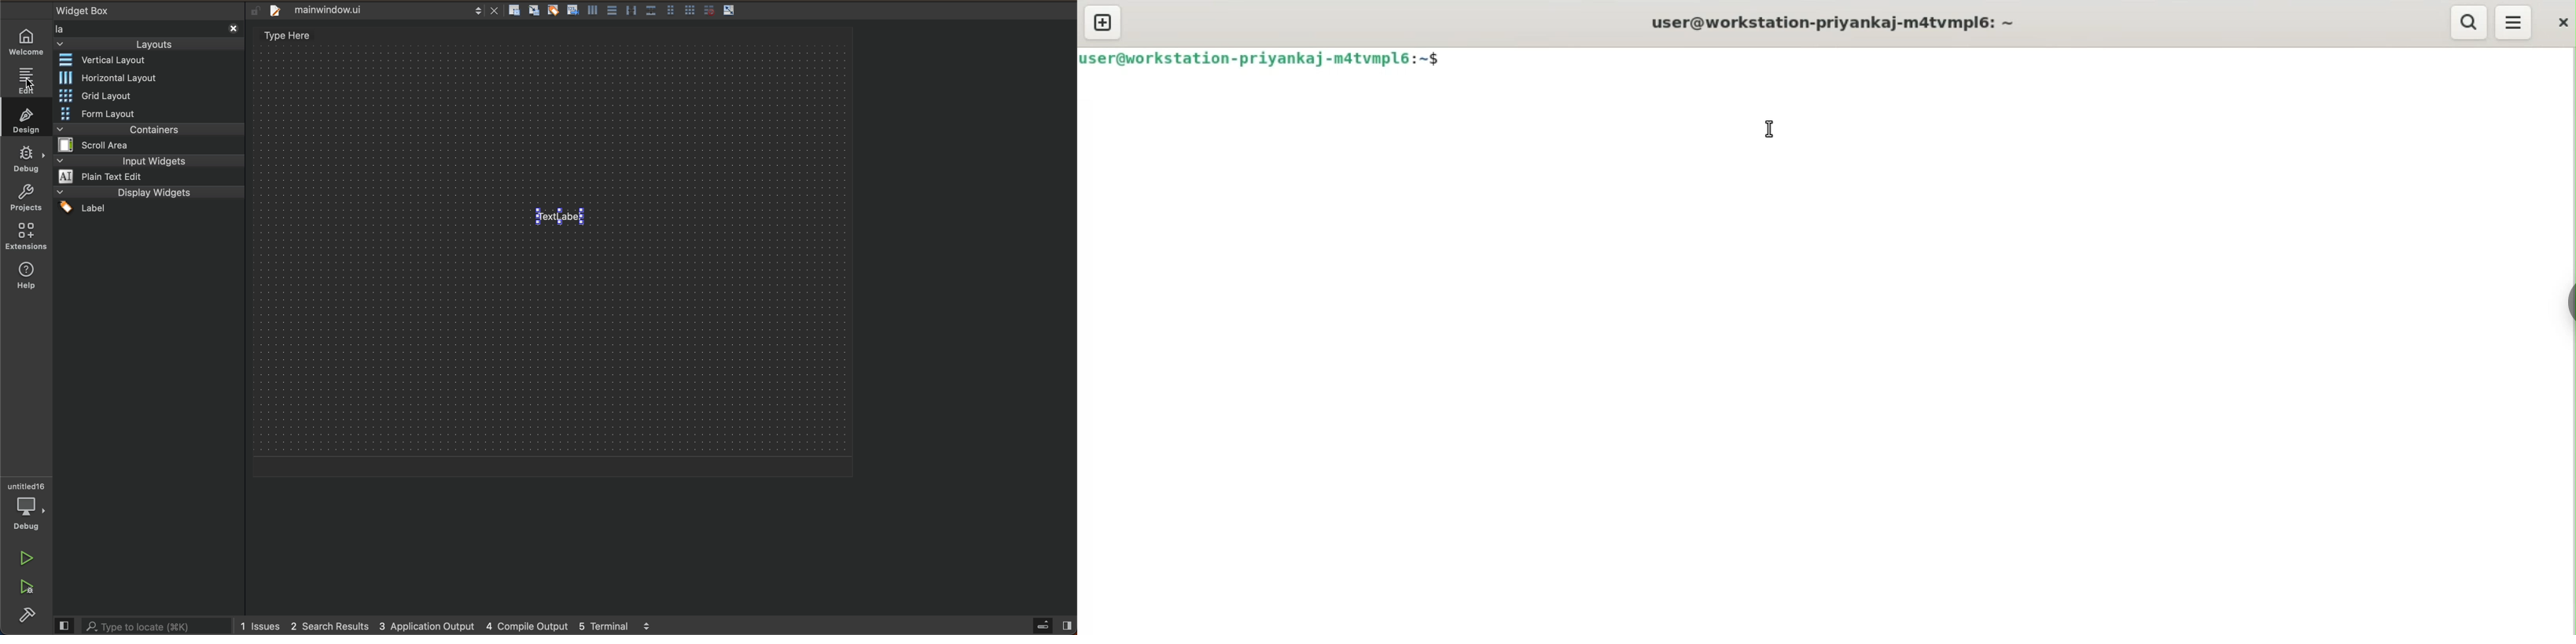 This screenshot has height=644, width=2576. Describe the element at coordinates (1830, 22) in the screenshot. I see `user@workstation-priyankaj-m4tvmpl6:~` at that location.